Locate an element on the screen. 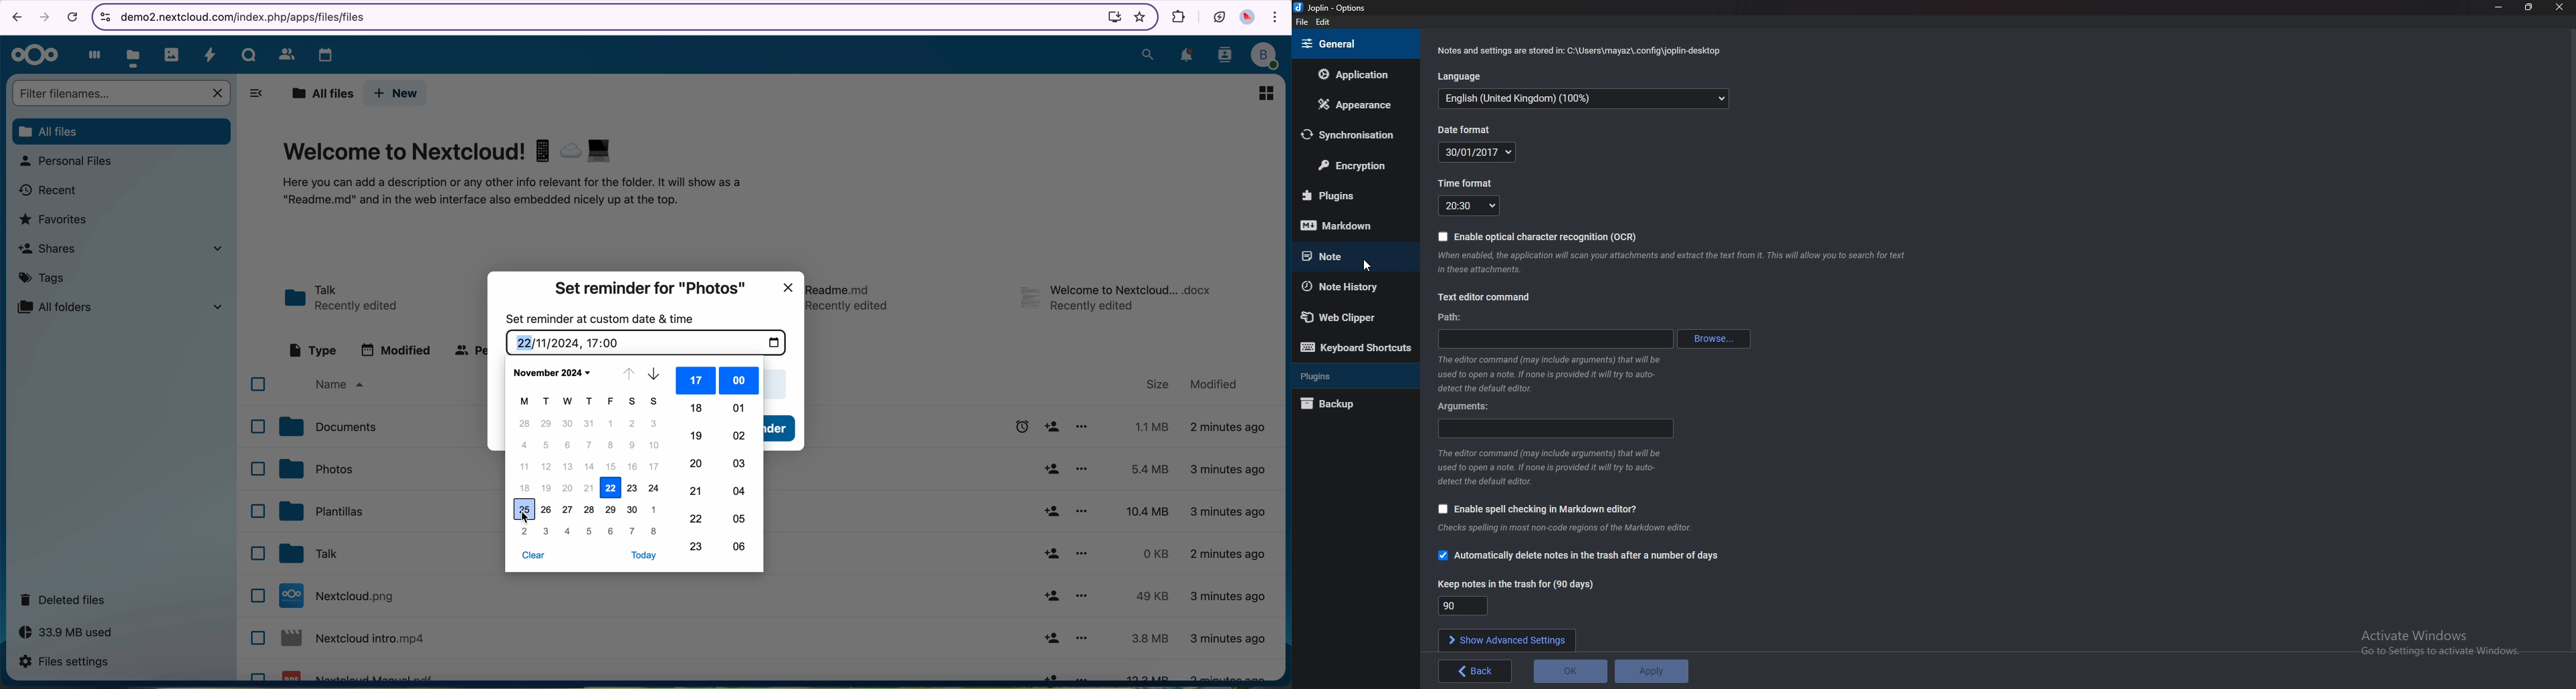  search is located at coordinates (1147, 54).